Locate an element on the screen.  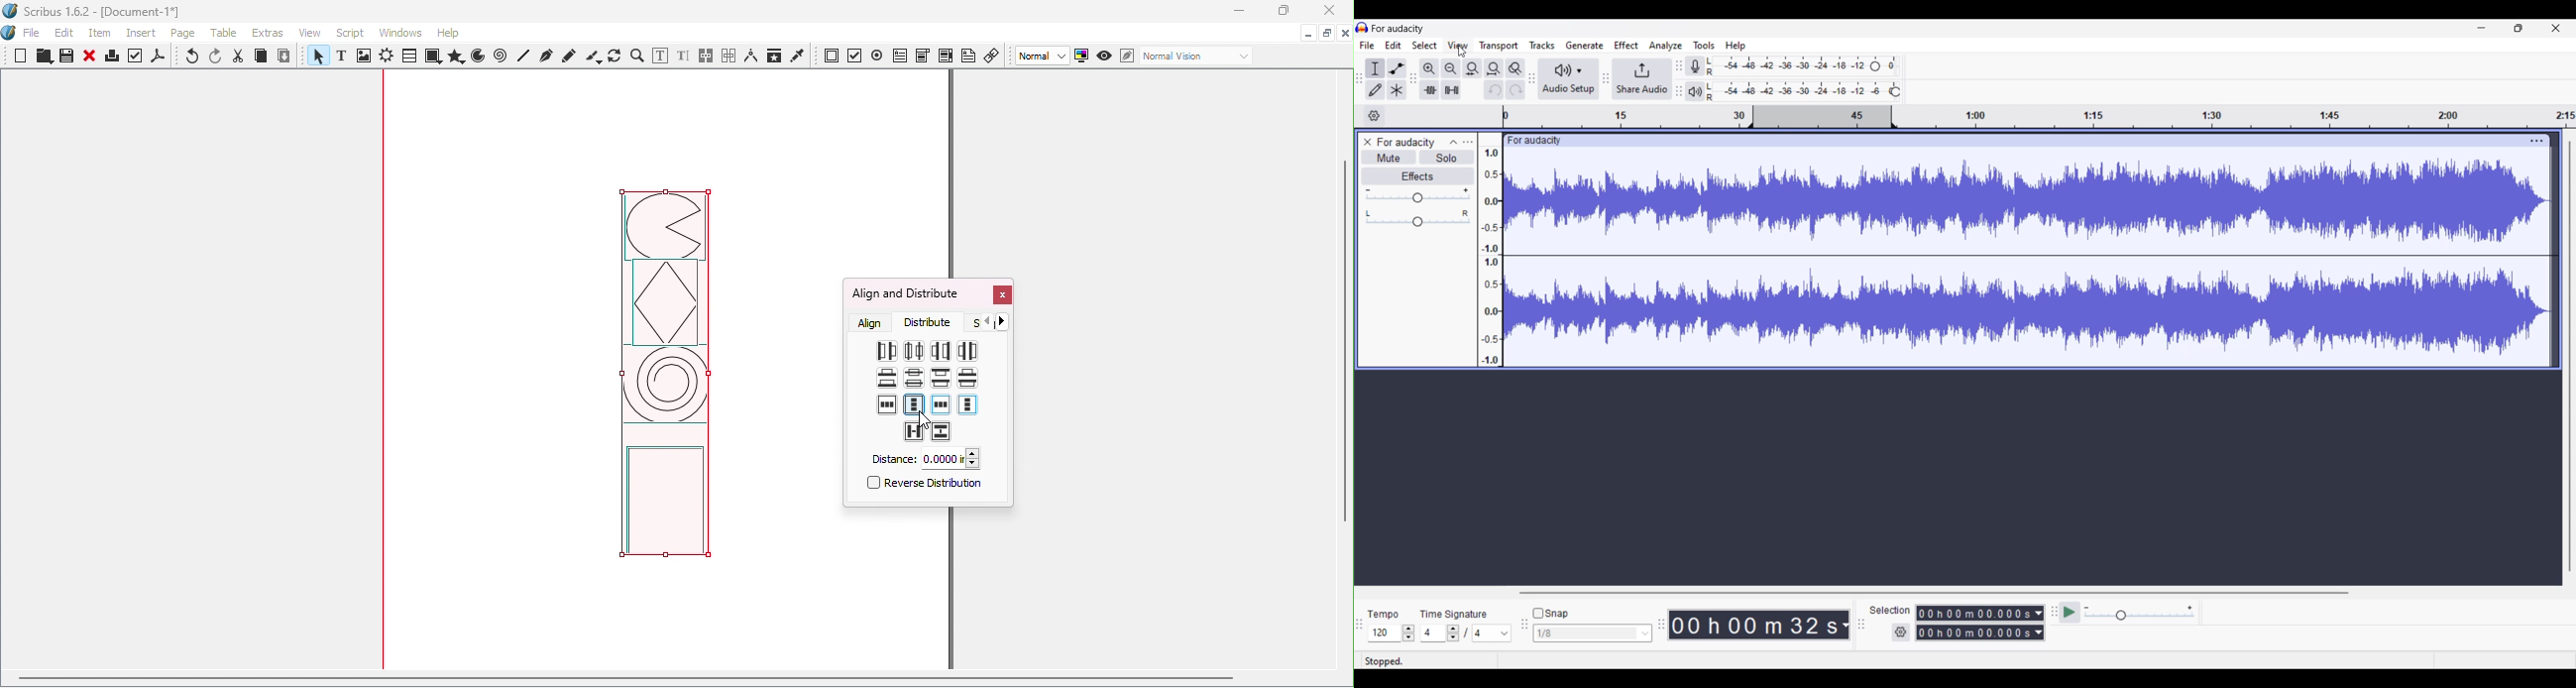
Windows is located at coordinates (400, 33).